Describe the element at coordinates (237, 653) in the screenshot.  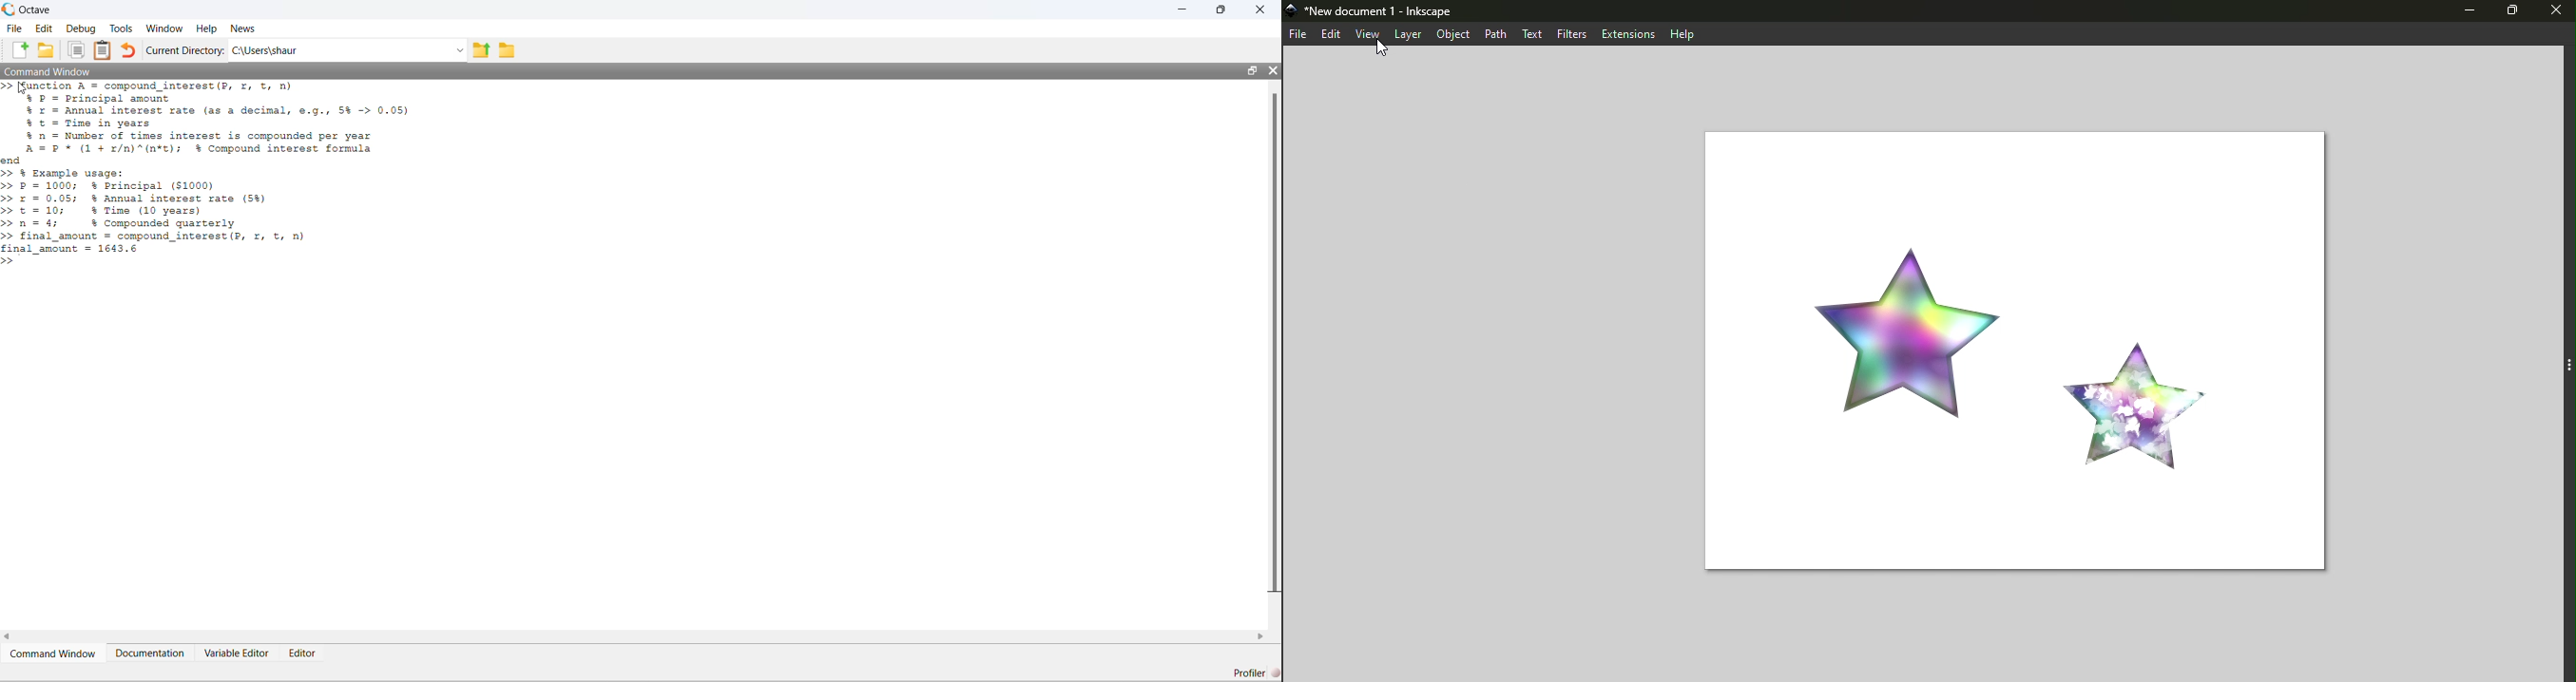
I see `Variable Editor` at that location.